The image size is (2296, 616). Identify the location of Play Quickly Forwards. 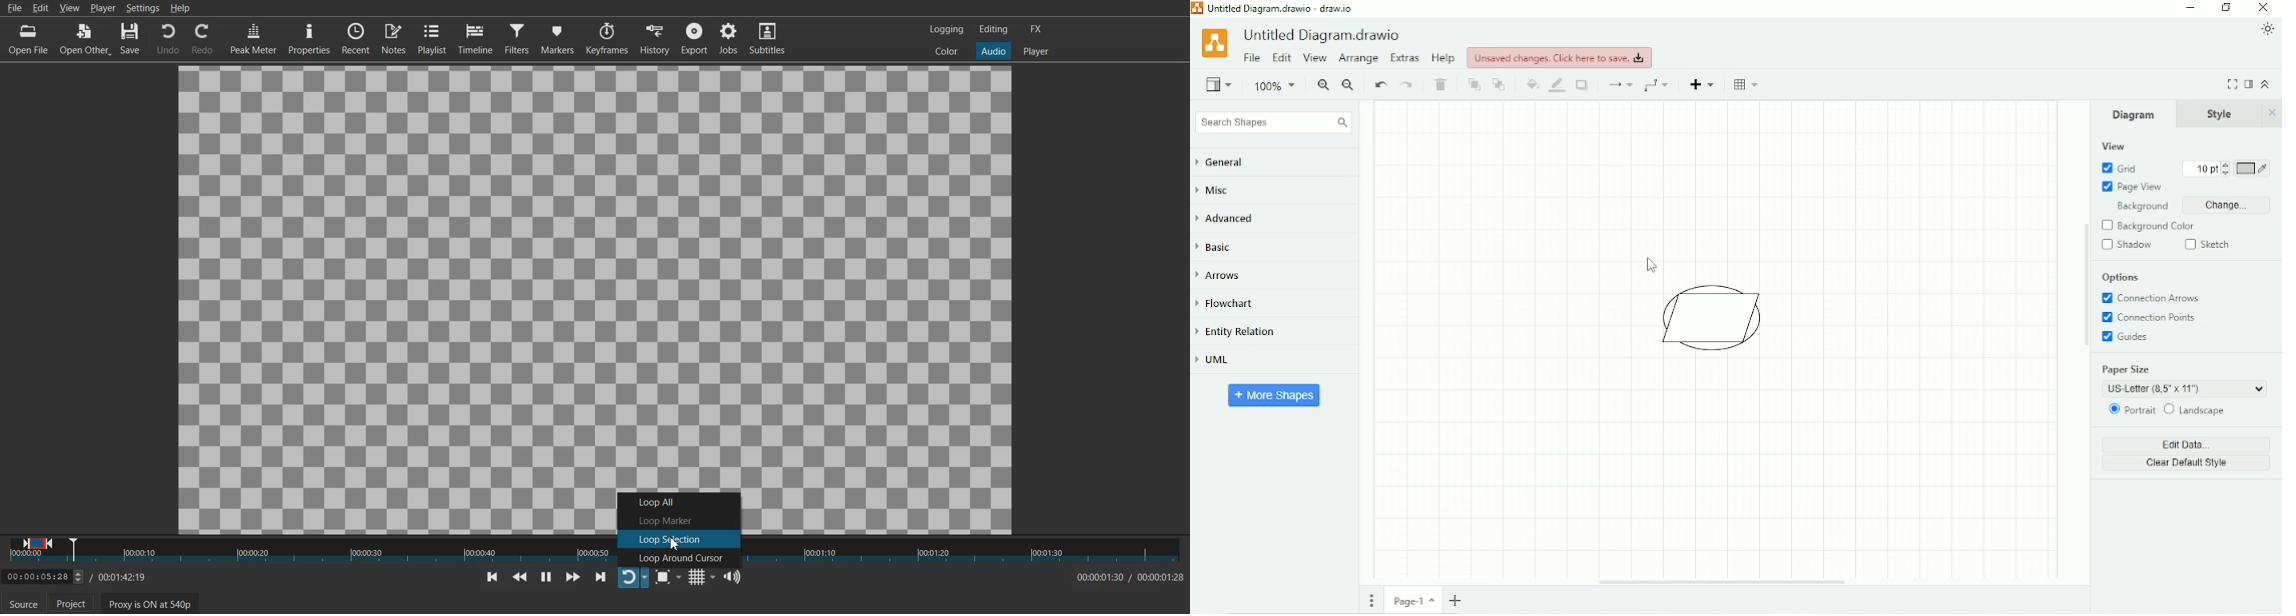
(573, 577).